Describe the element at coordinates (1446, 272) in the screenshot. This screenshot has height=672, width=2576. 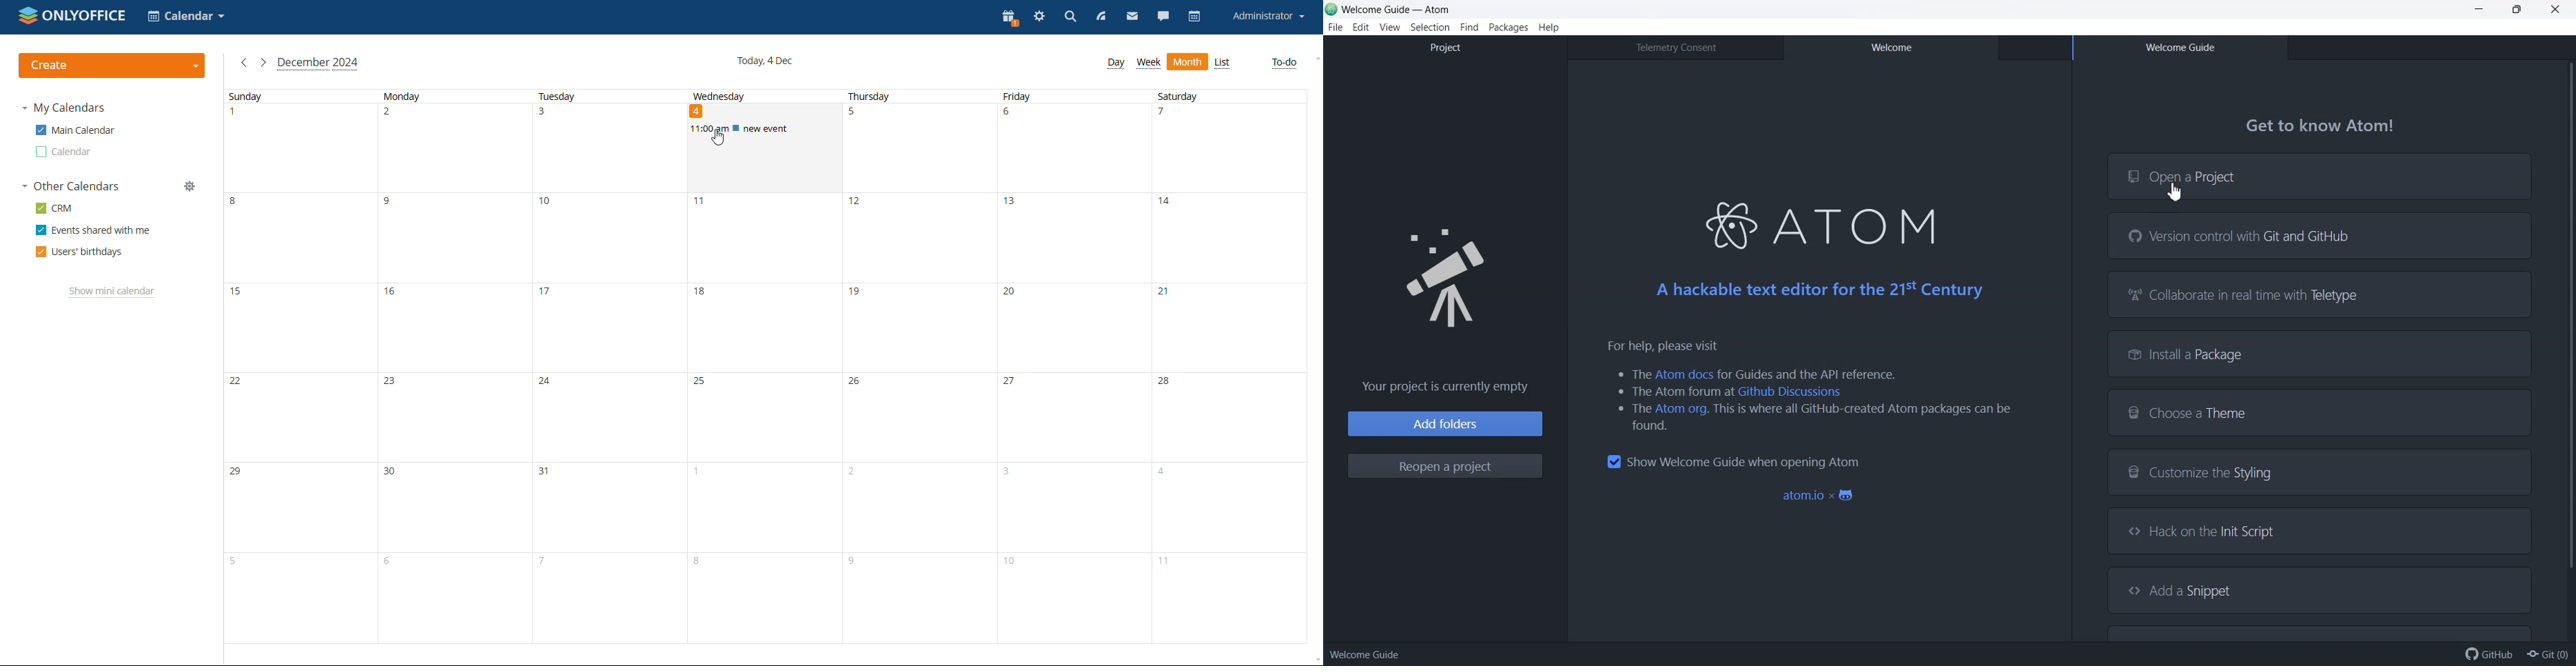
I see `Logo` at that location.